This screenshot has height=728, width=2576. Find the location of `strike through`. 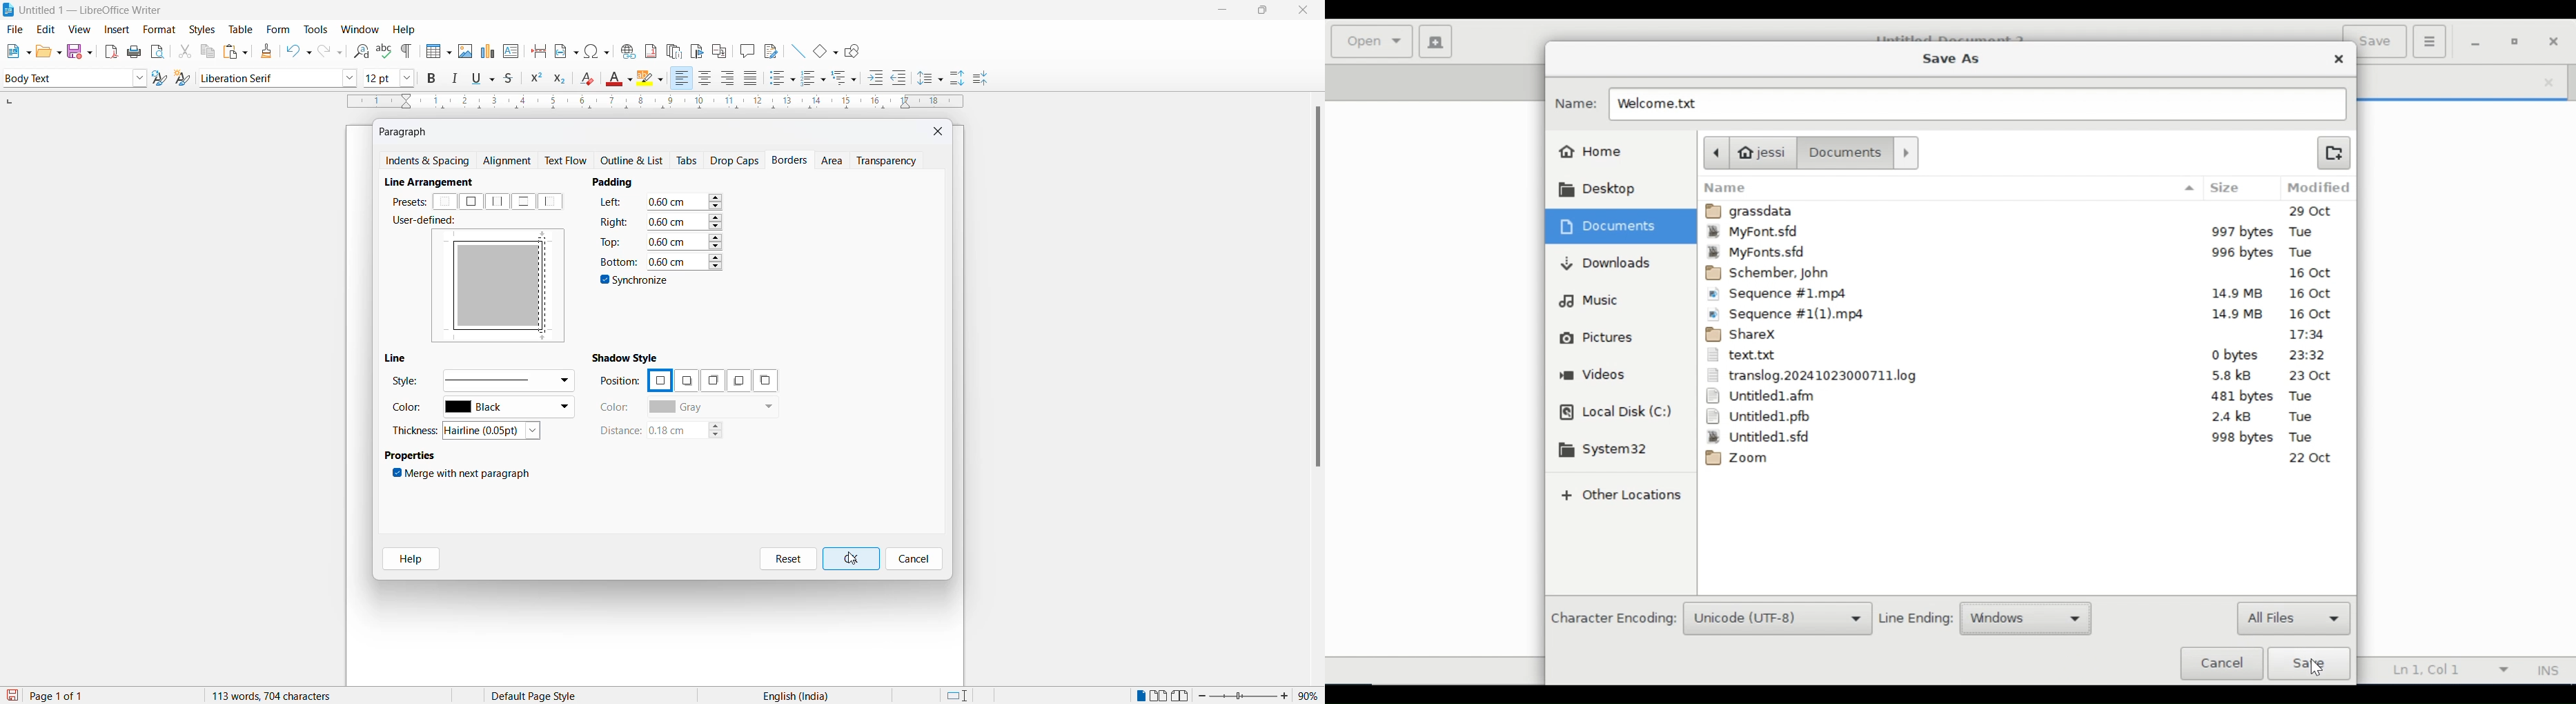

strike through is located at coordinates (513, 79).